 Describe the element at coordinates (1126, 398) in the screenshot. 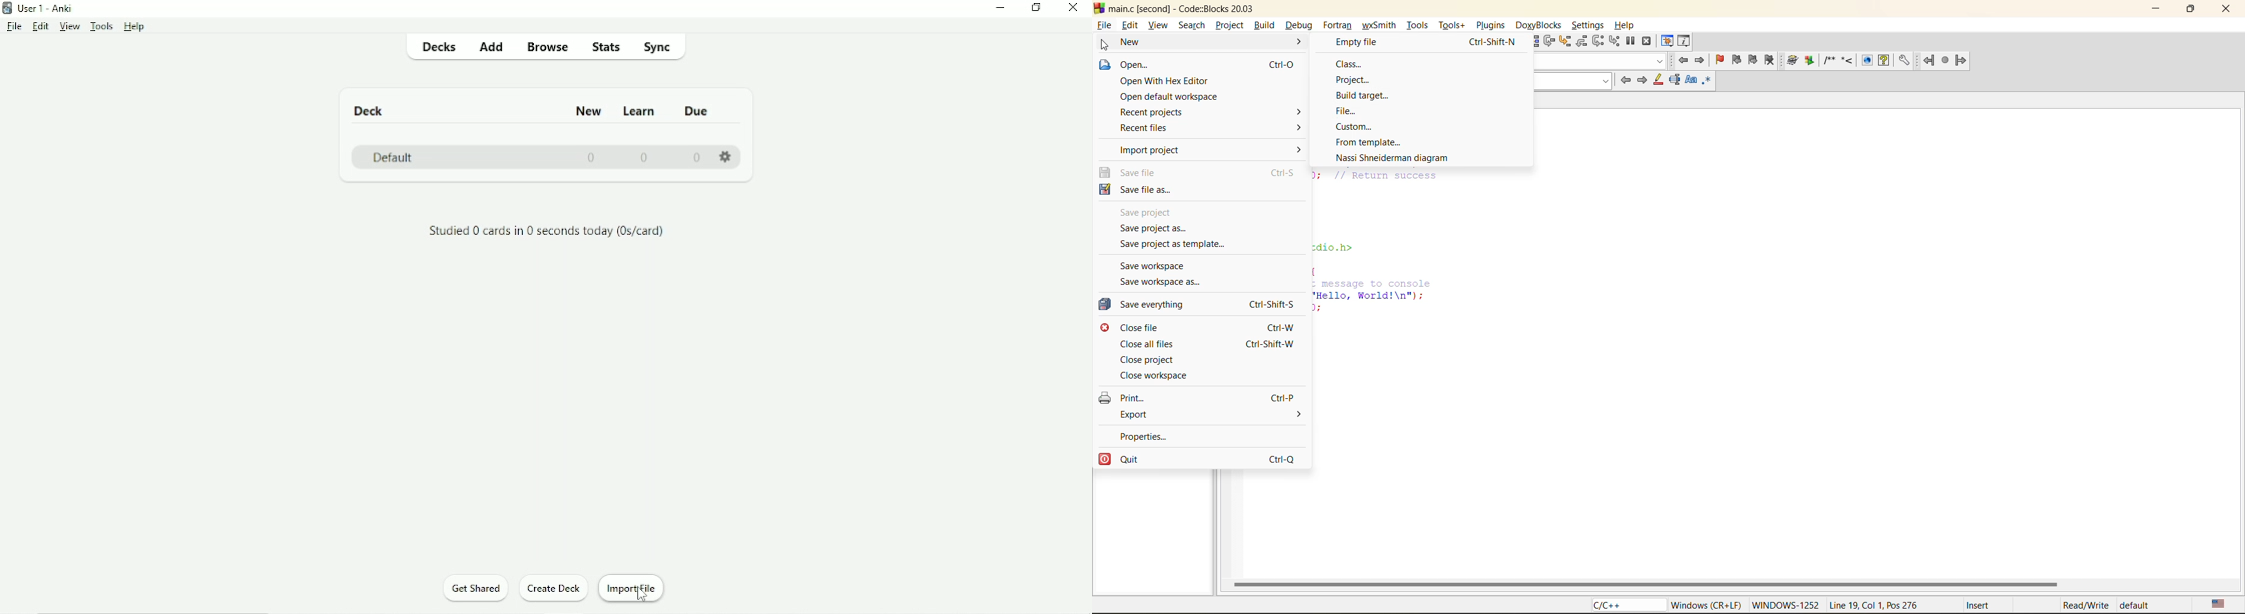

I see `print` at that location.